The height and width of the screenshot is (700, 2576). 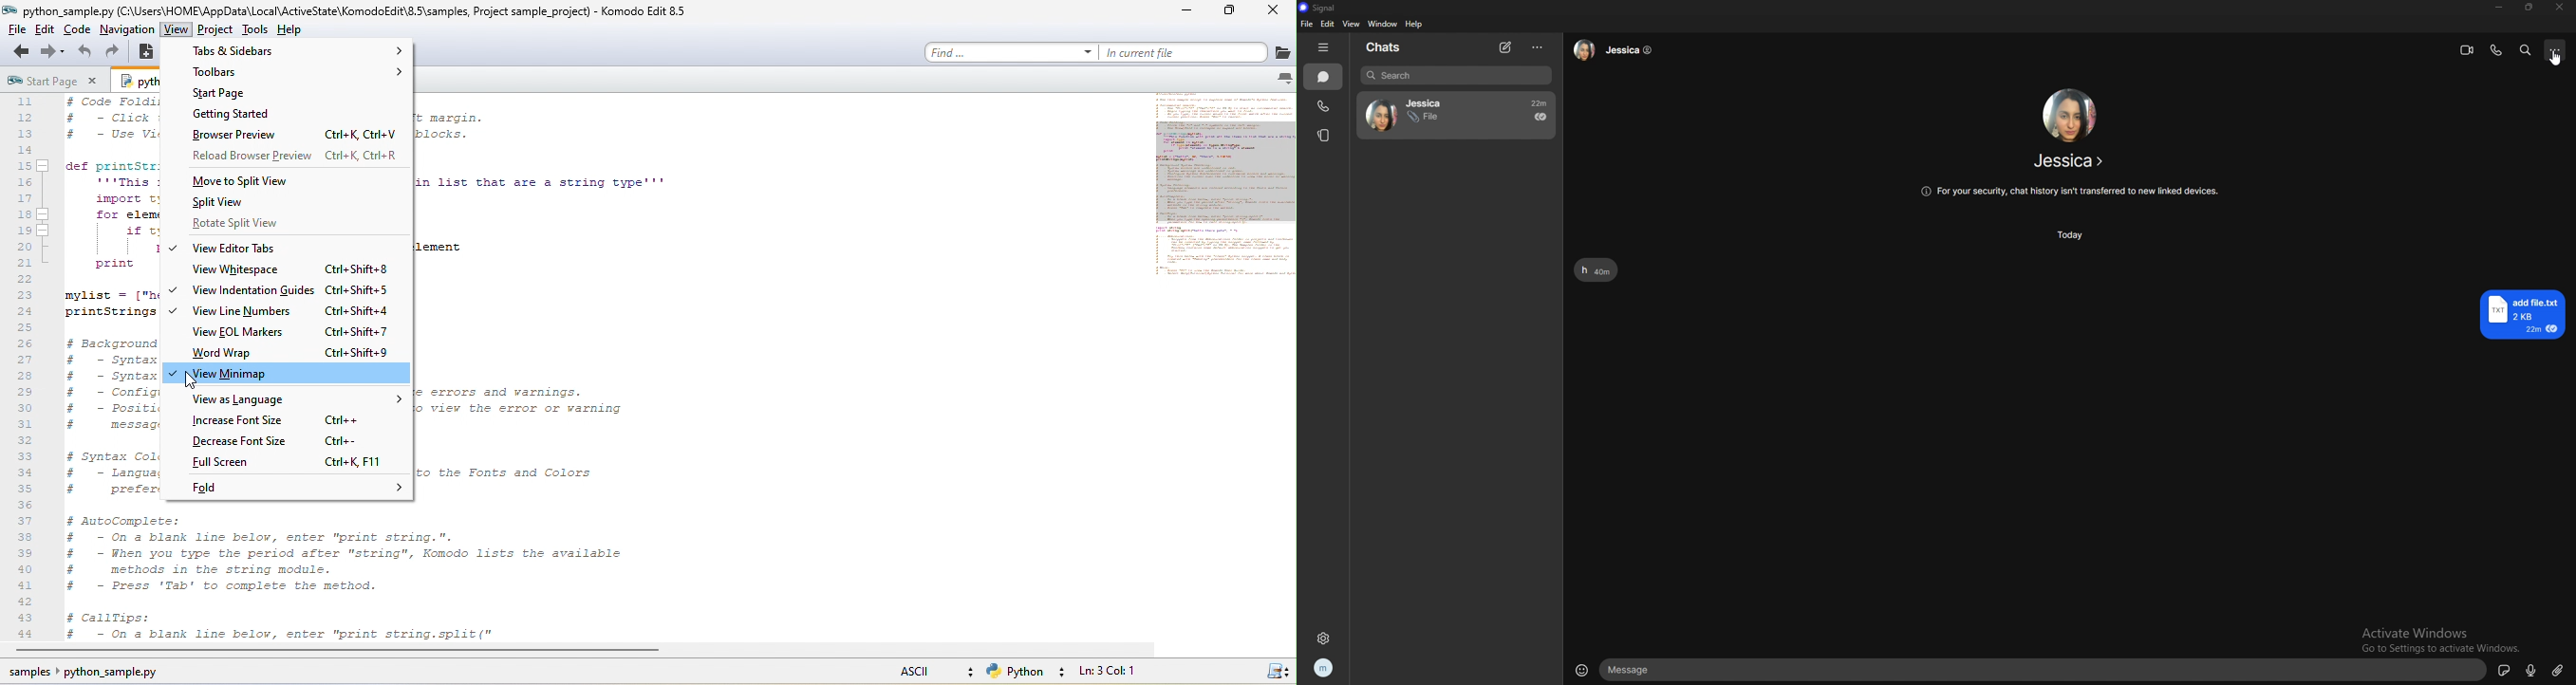 What do you see at coordinates (247, 113) in the screenshot?
I see `getting started` at bounding box center [247, 113].